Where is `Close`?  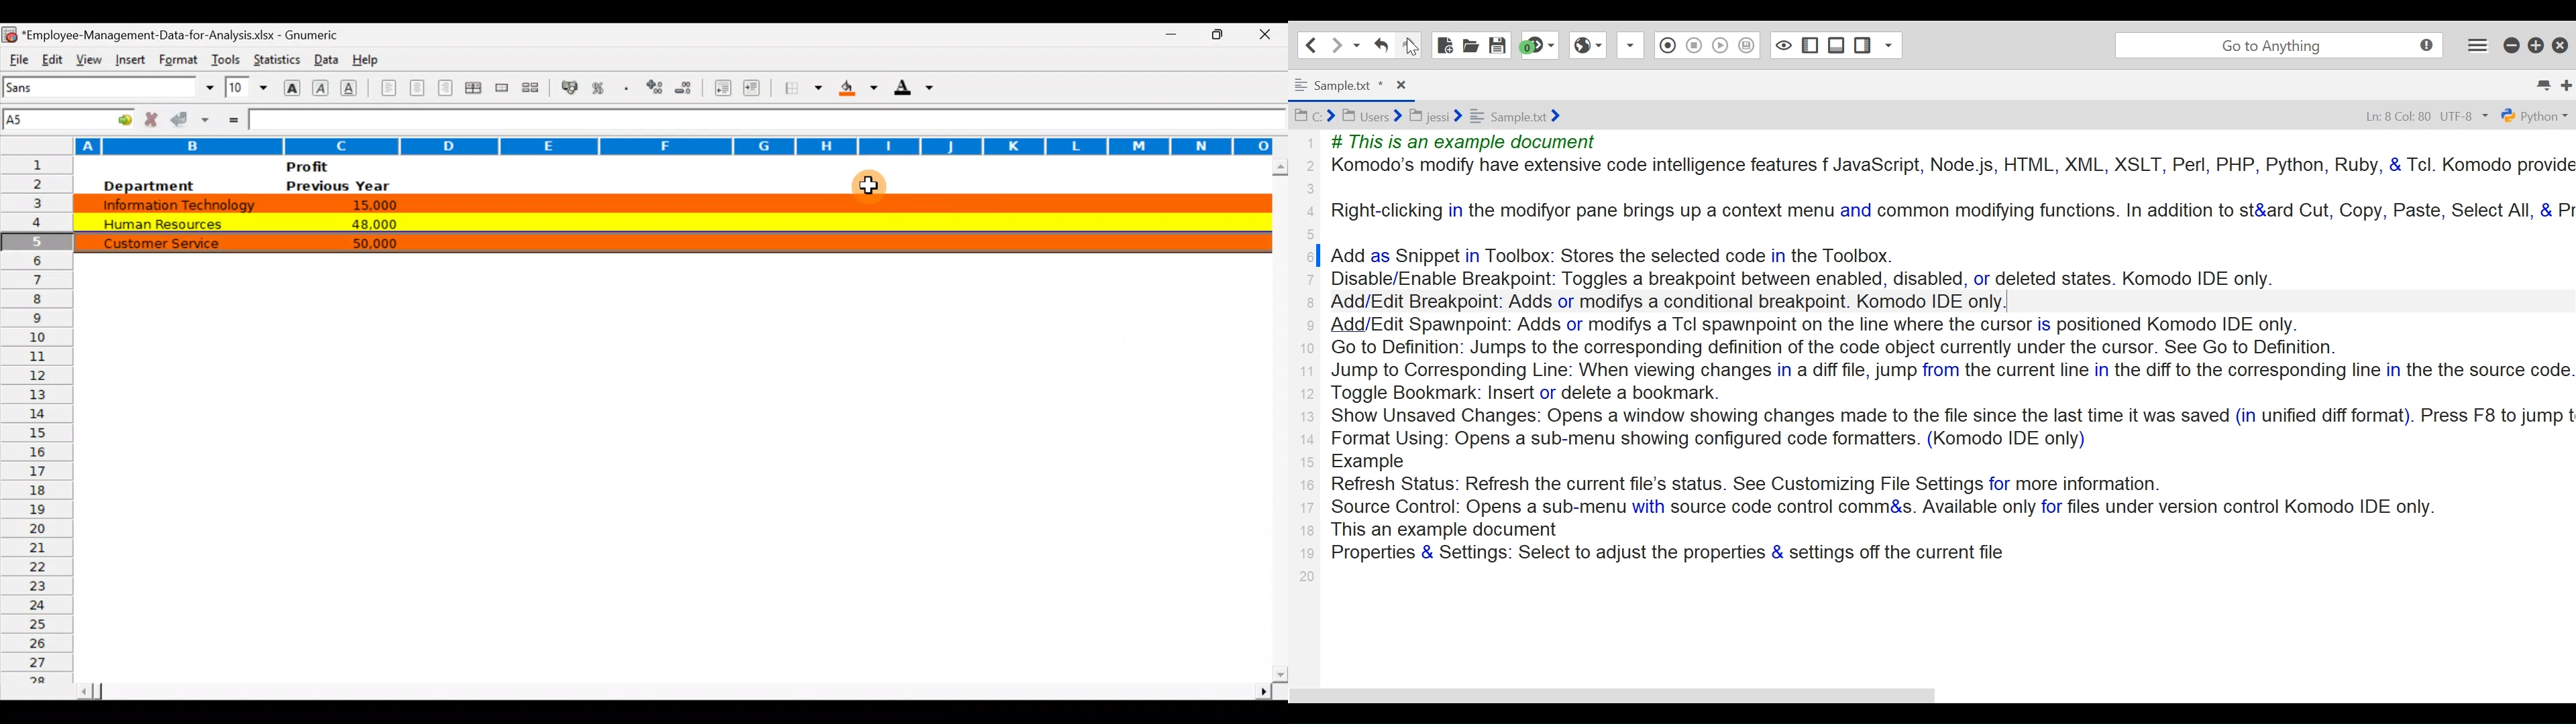
Close is located at coordinates (1269, 36).